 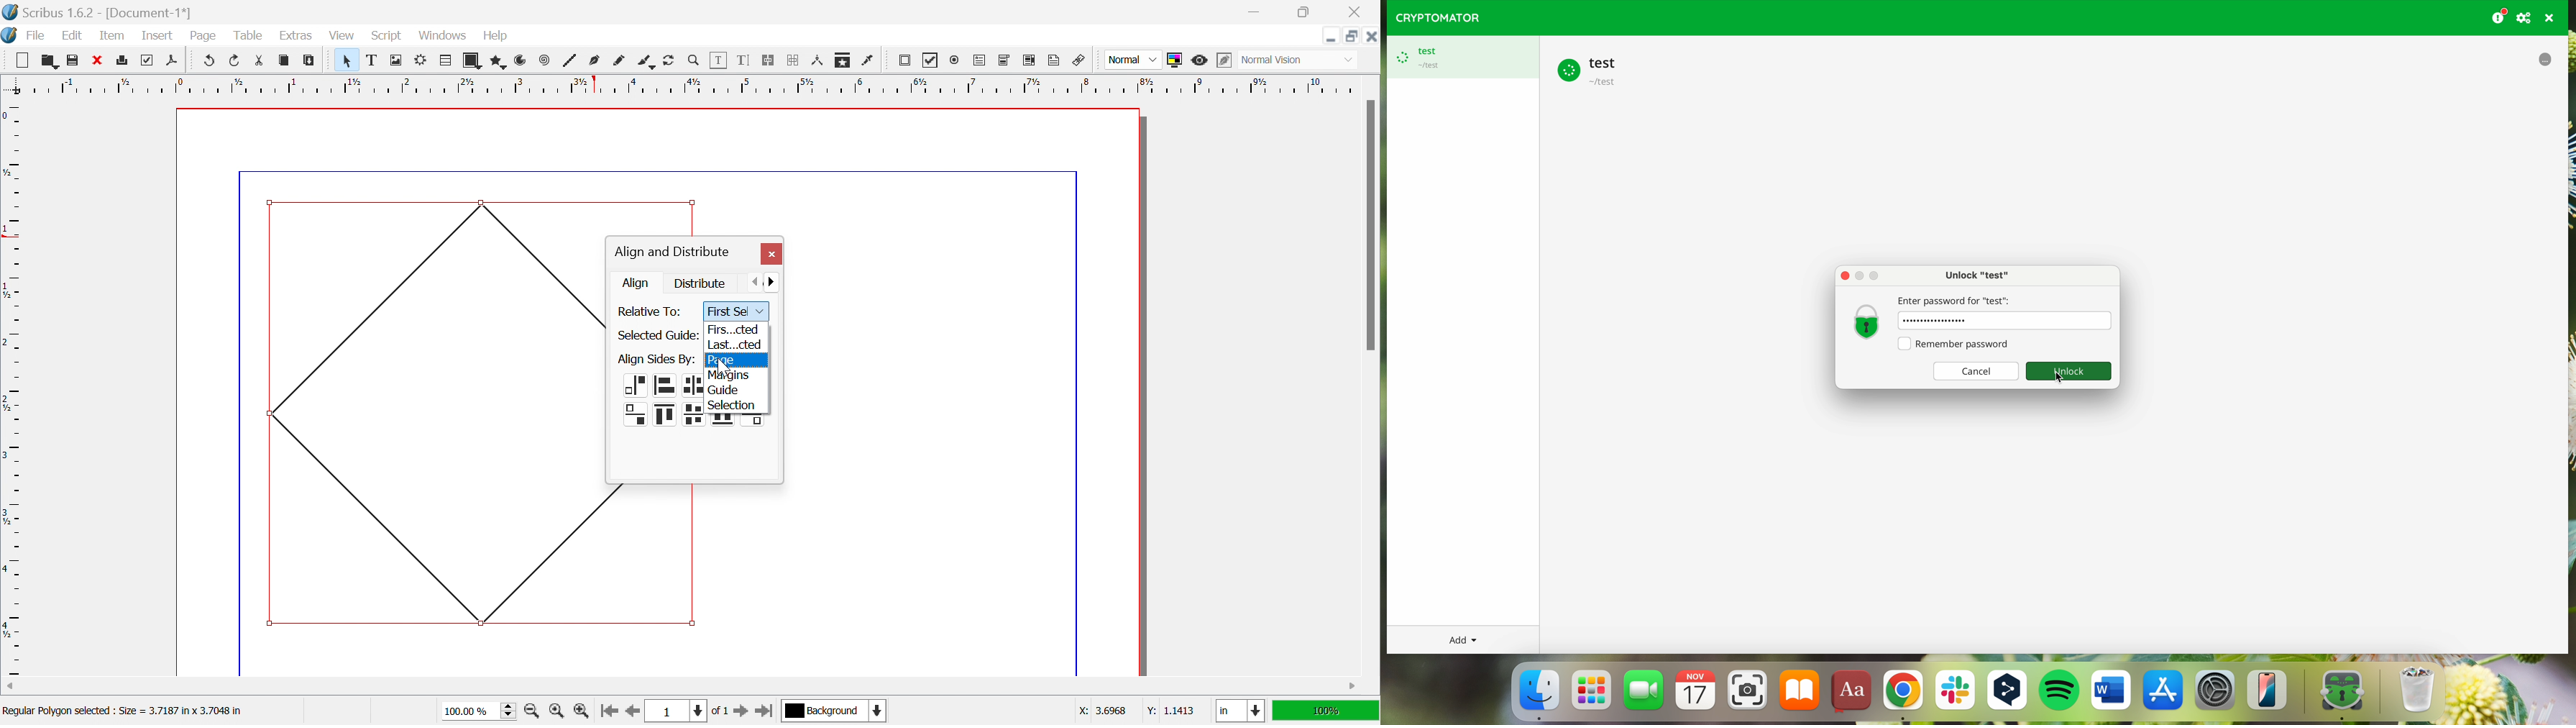 I want to click on 1, so click(x=674, y=711).